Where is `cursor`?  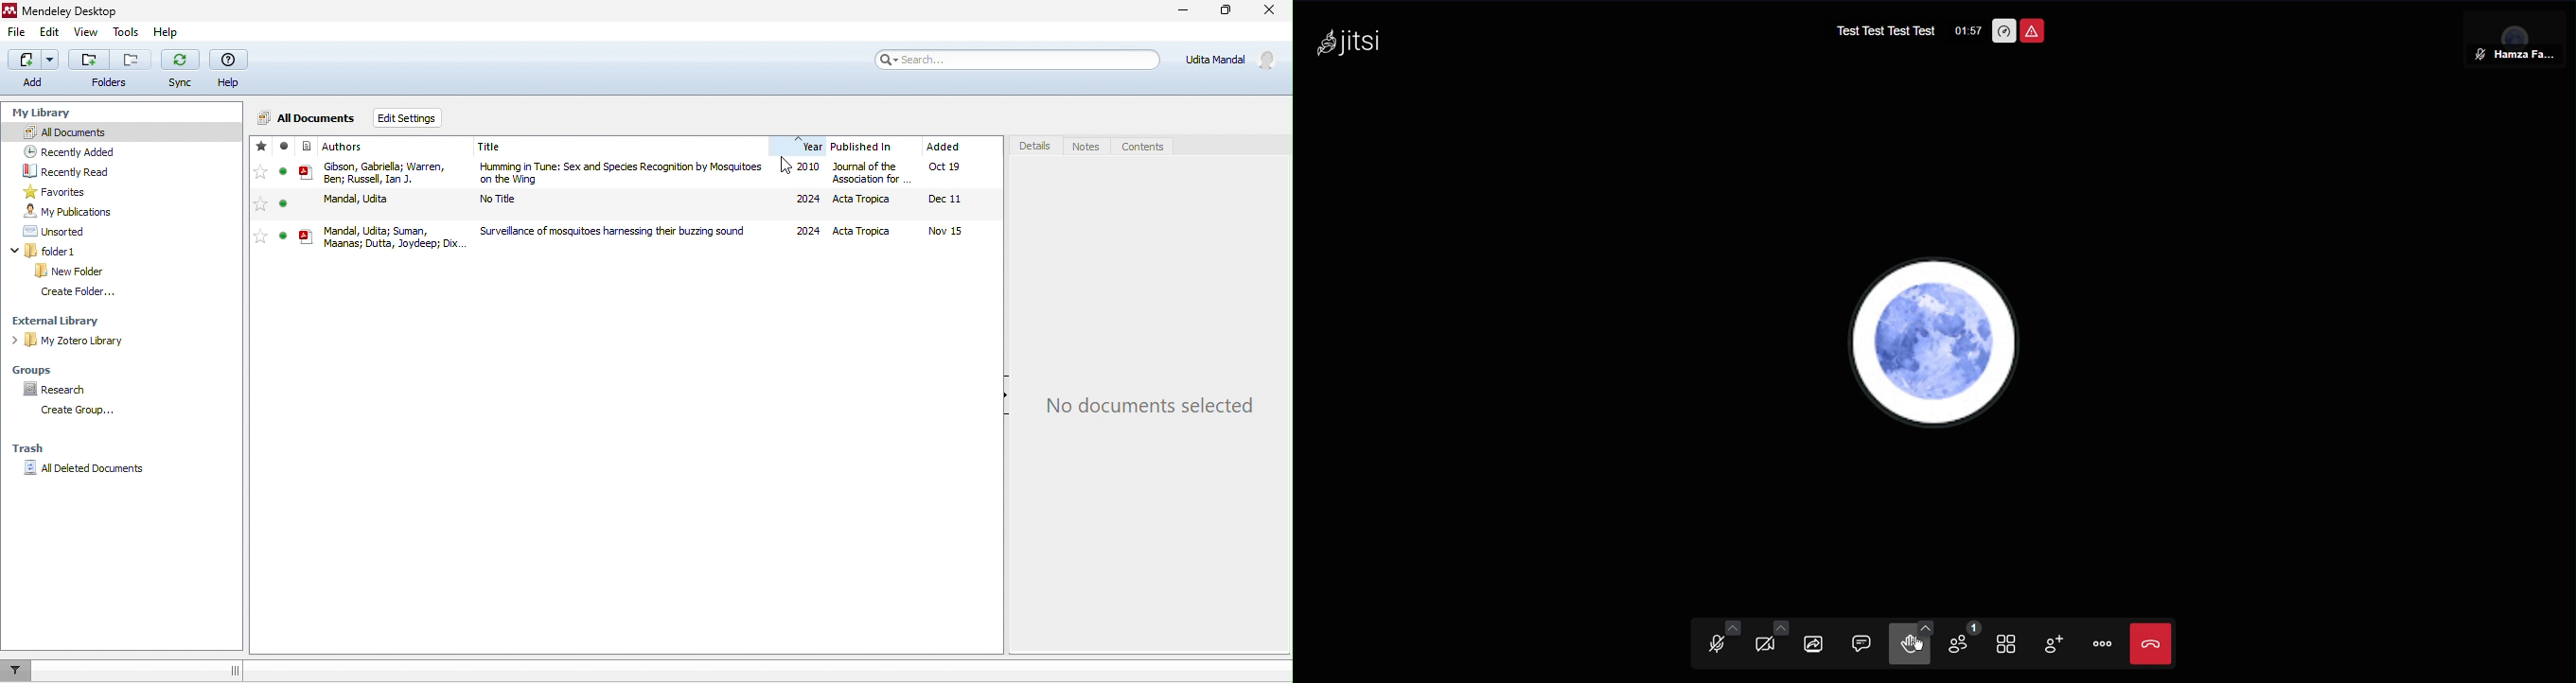 cursor is located at coordinates (789, 166).